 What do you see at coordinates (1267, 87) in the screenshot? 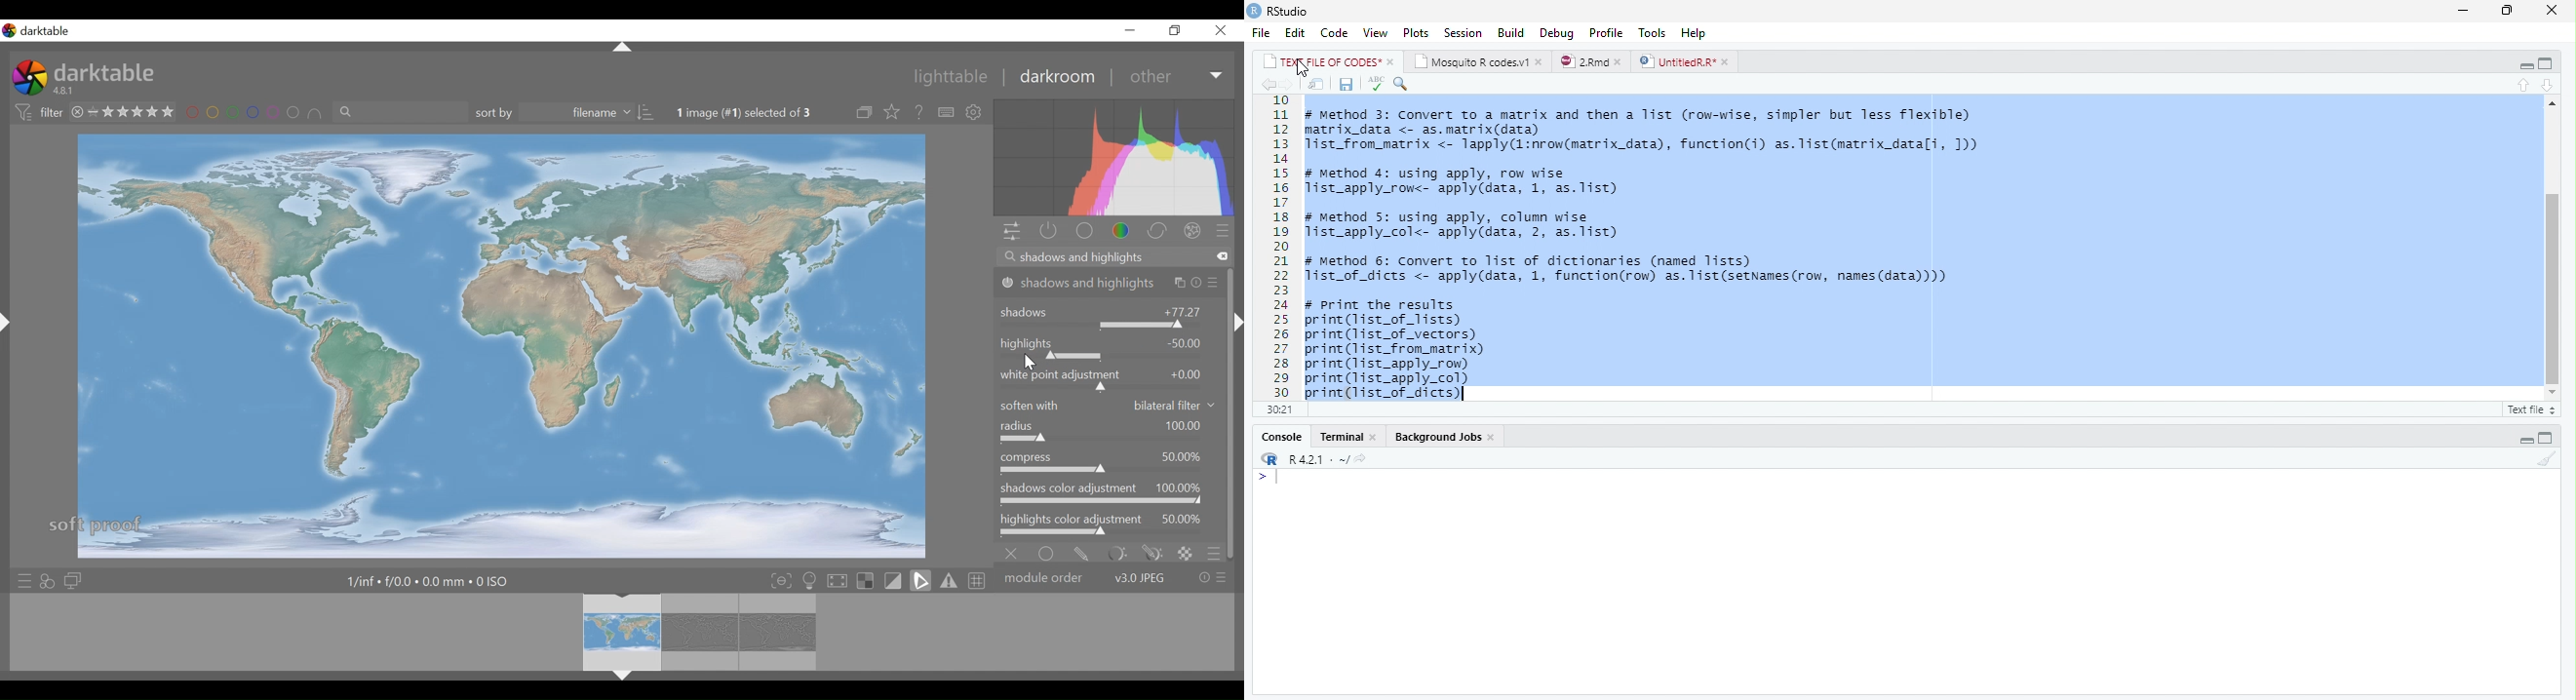
I see `Go to previous location` at bounding box center [1267, 87].